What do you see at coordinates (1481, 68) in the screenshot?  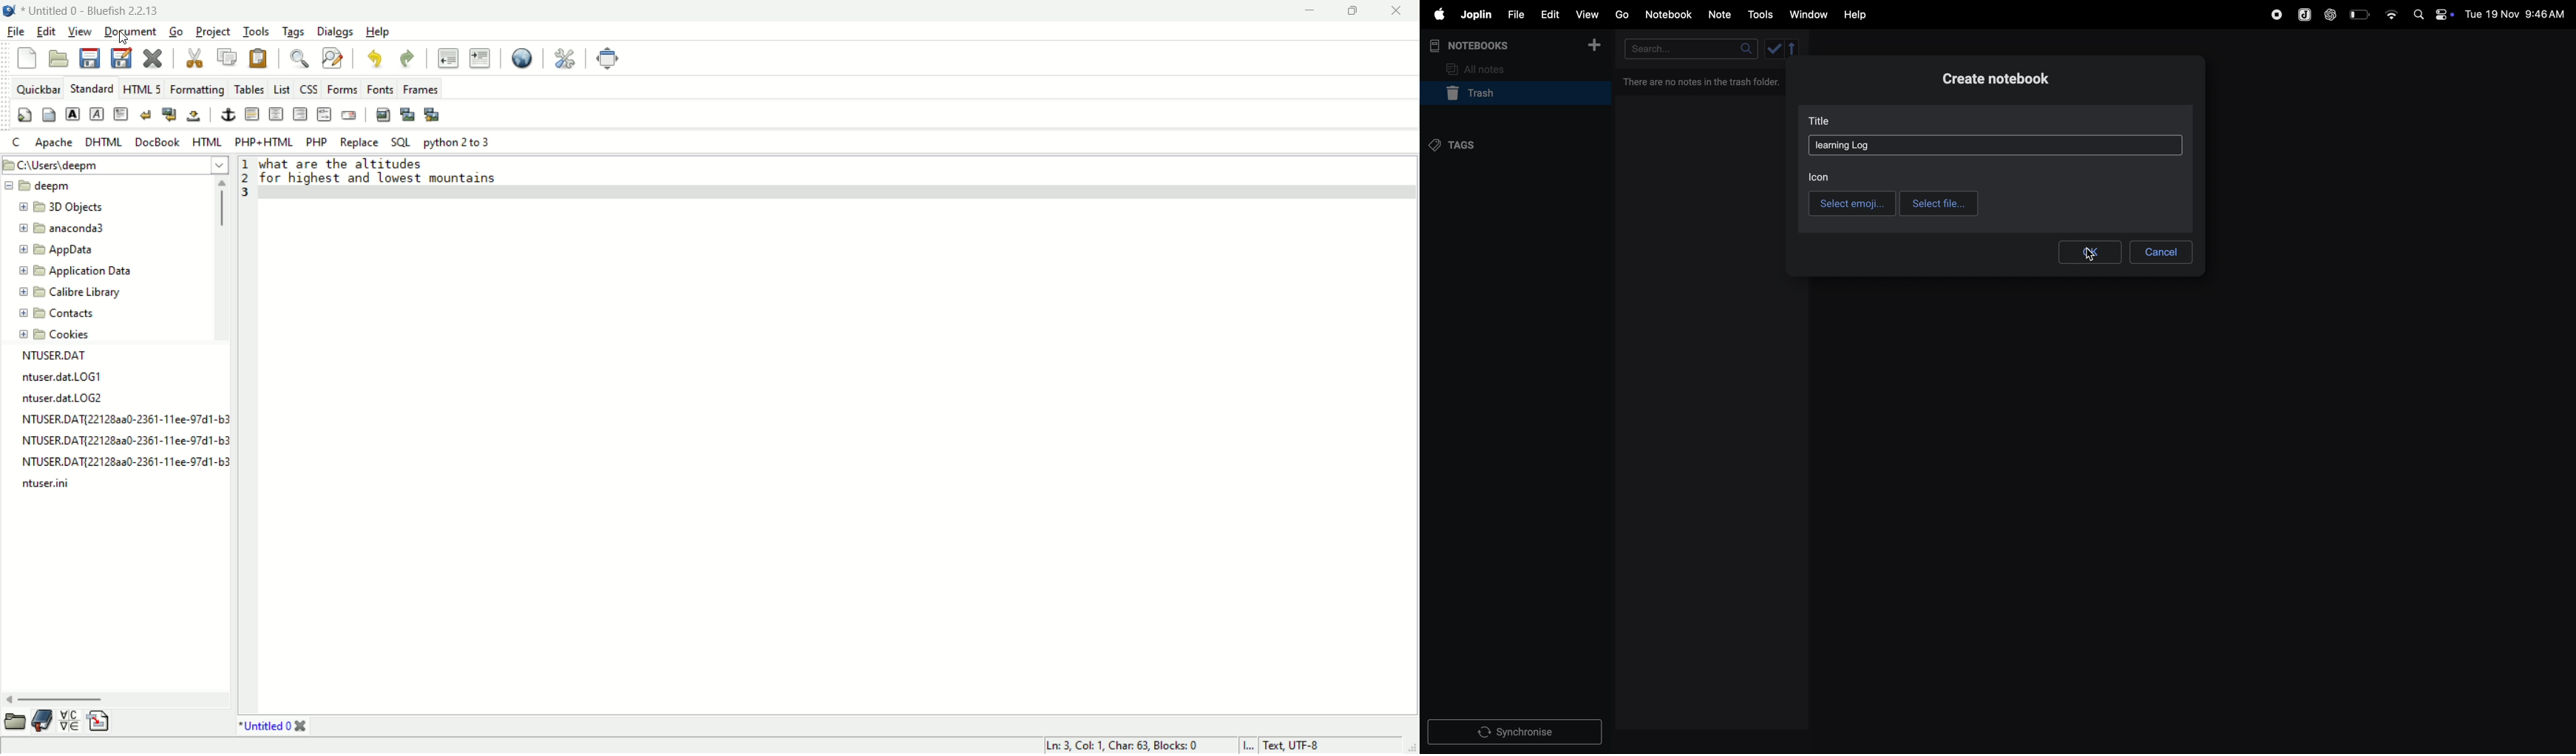 I see `all notes` at bounding box center [1481, 68].